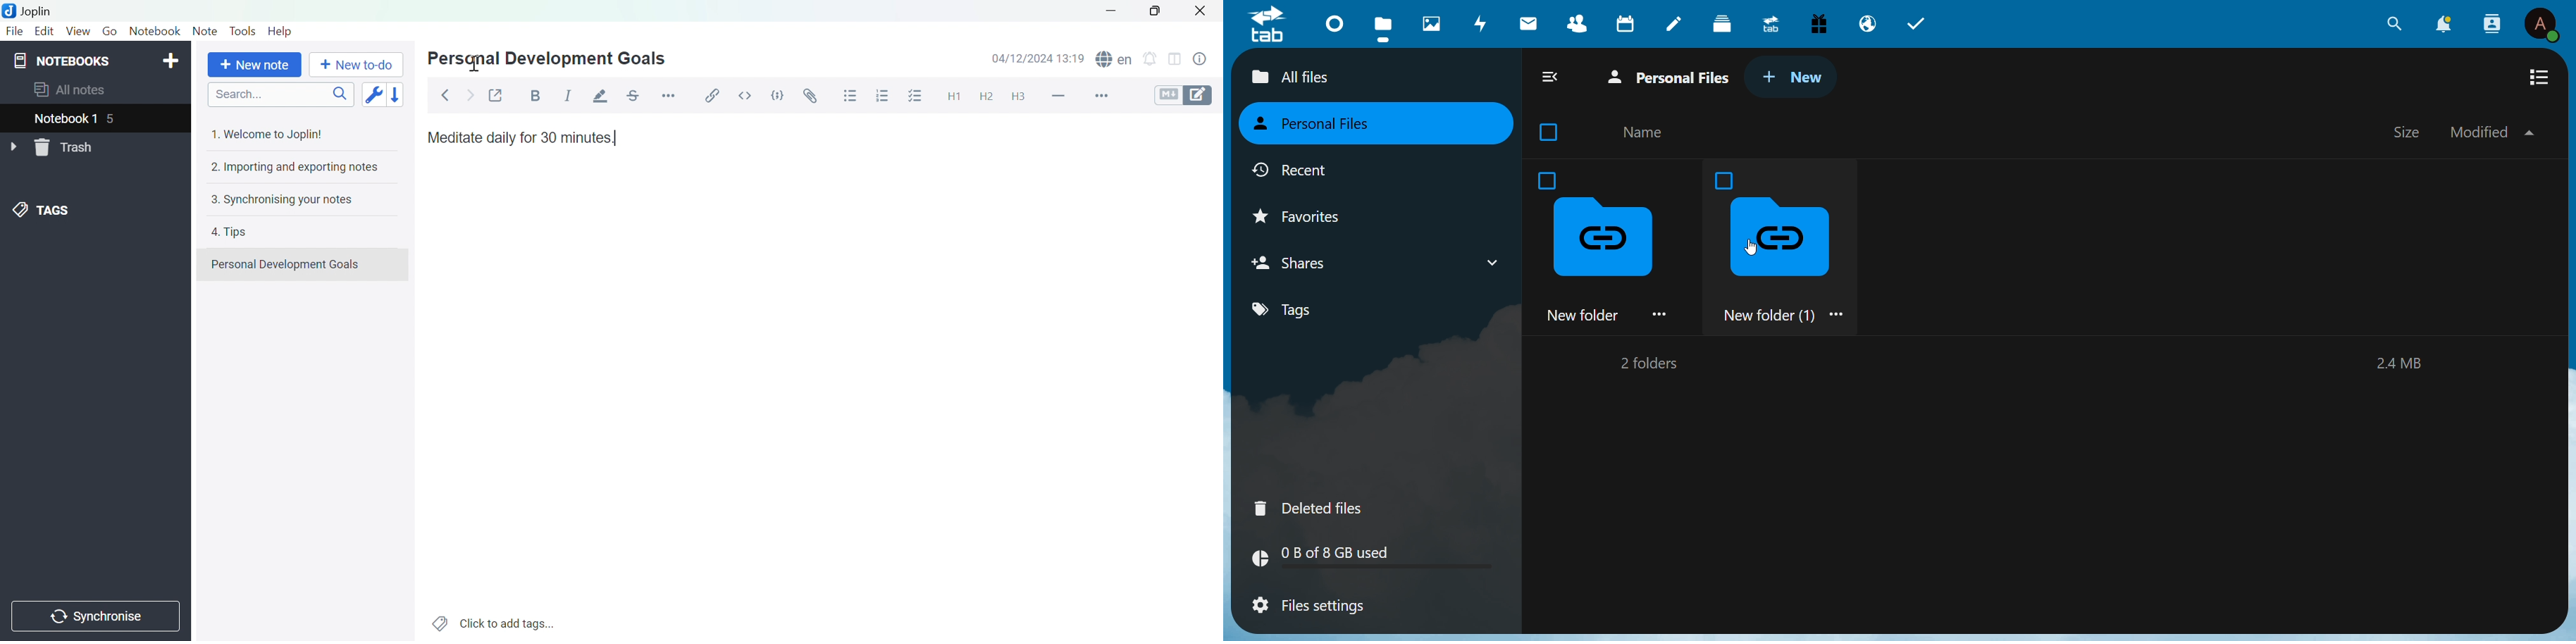 Image resolution: width=2576 pixels, height=644 pixels. What do you see at coordinates (494, 623) in the screenshot?
I see `Click to add tags...` at bounding box center [494, 623].